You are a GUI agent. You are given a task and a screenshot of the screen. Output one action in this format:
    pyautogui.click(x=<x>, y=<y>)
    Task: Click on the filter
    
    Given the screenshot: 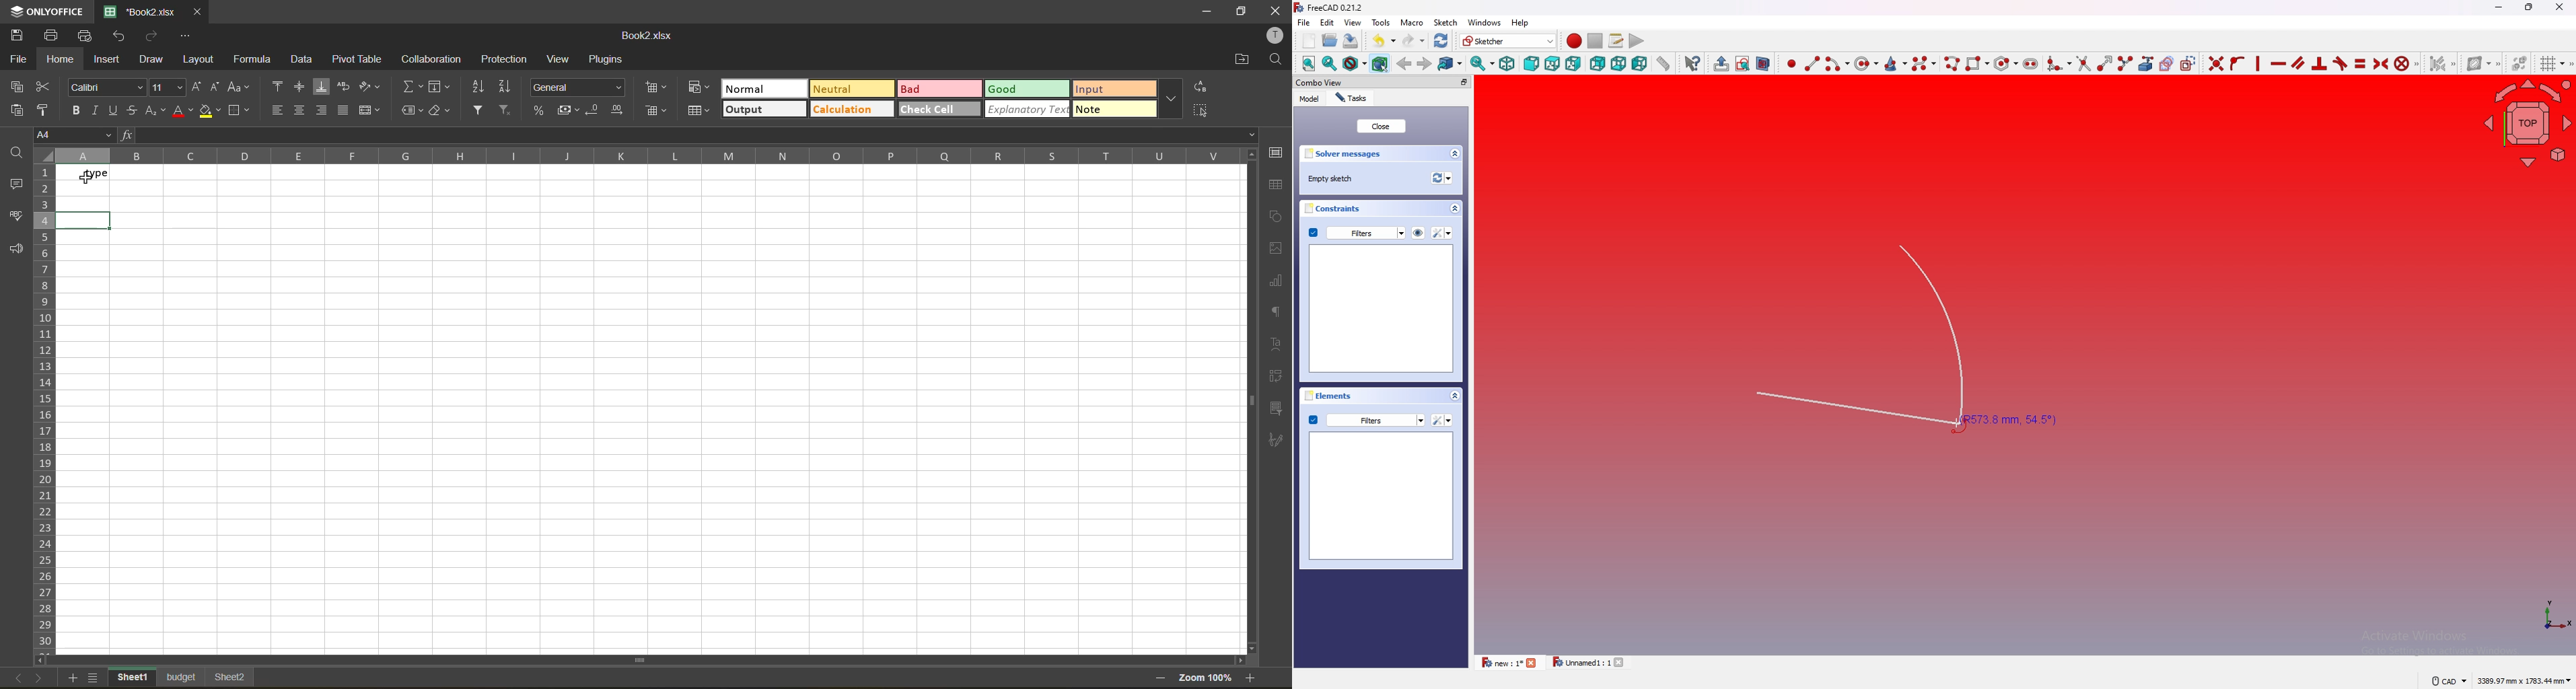 What is the action you would take?
    pyautogui.click(x=478, y=111)
    